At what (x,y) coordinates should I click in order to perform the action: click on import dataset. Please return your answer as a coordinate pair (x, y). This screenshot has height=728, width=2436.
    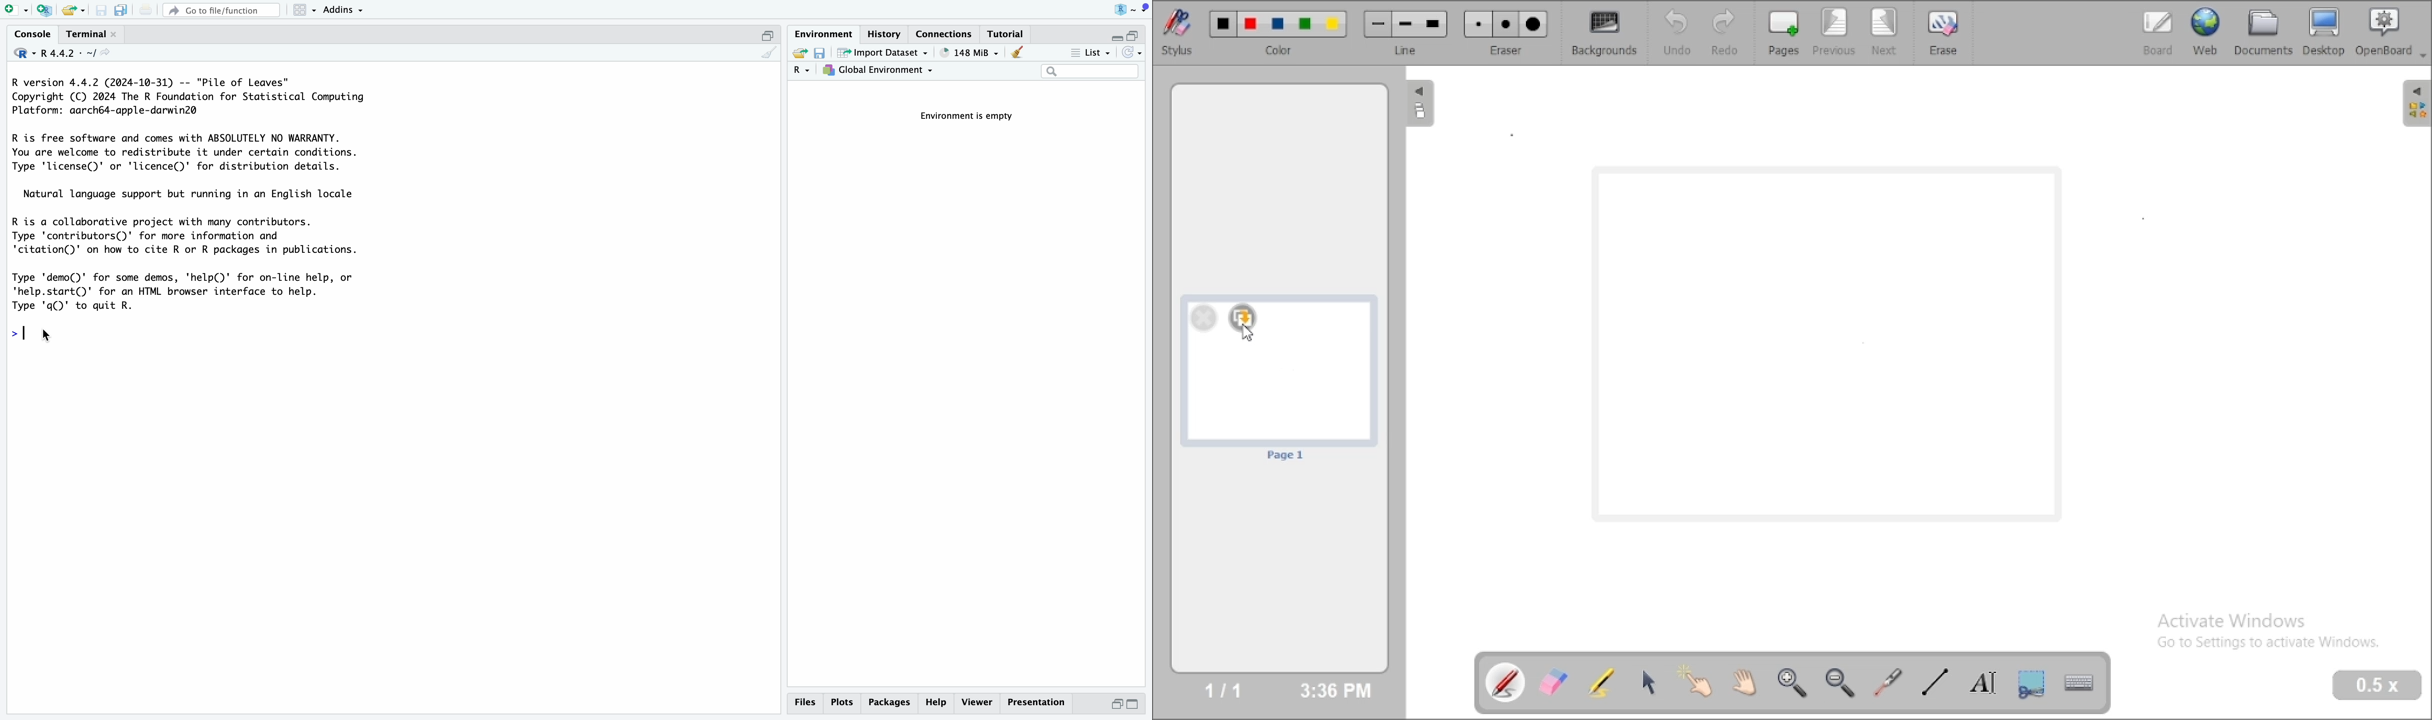
    Looking at the image, I should click on (883, 54).